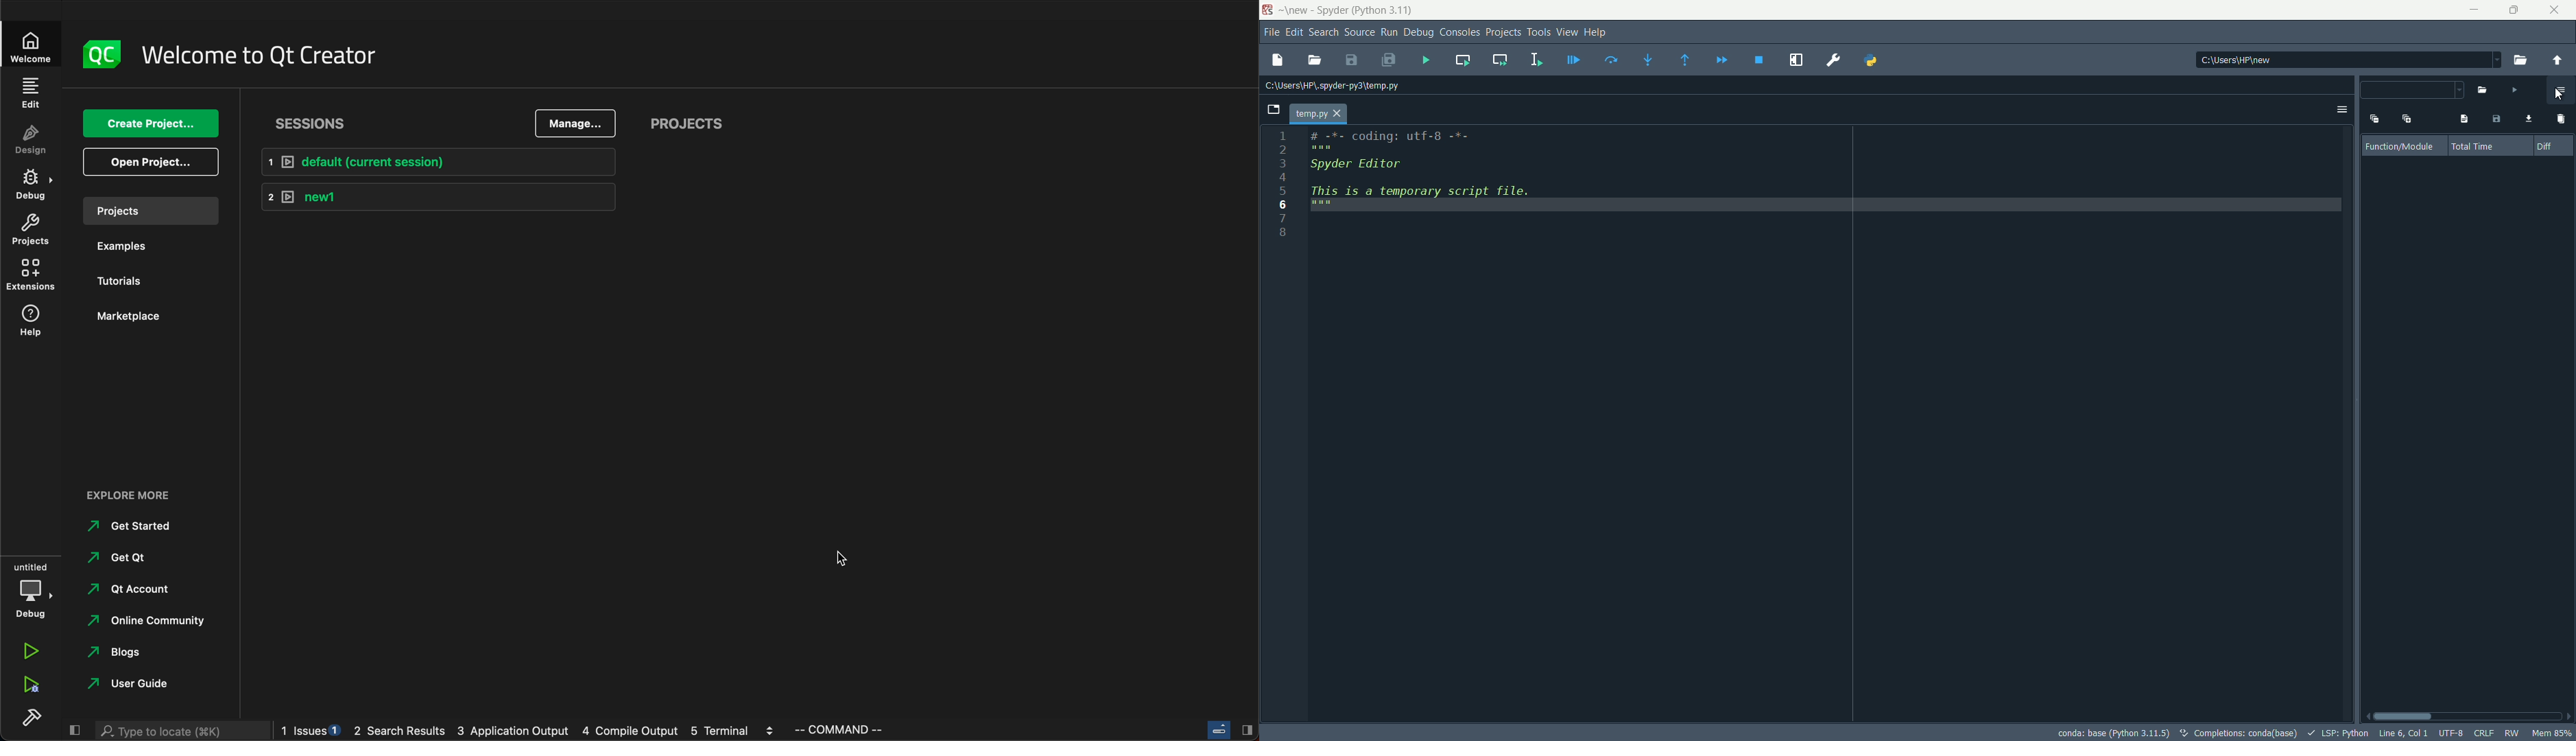 This screenshot has height=756, width=2576. Describe the element at coordinates (1282, 189) in the screenshot. I see `5` at that location.